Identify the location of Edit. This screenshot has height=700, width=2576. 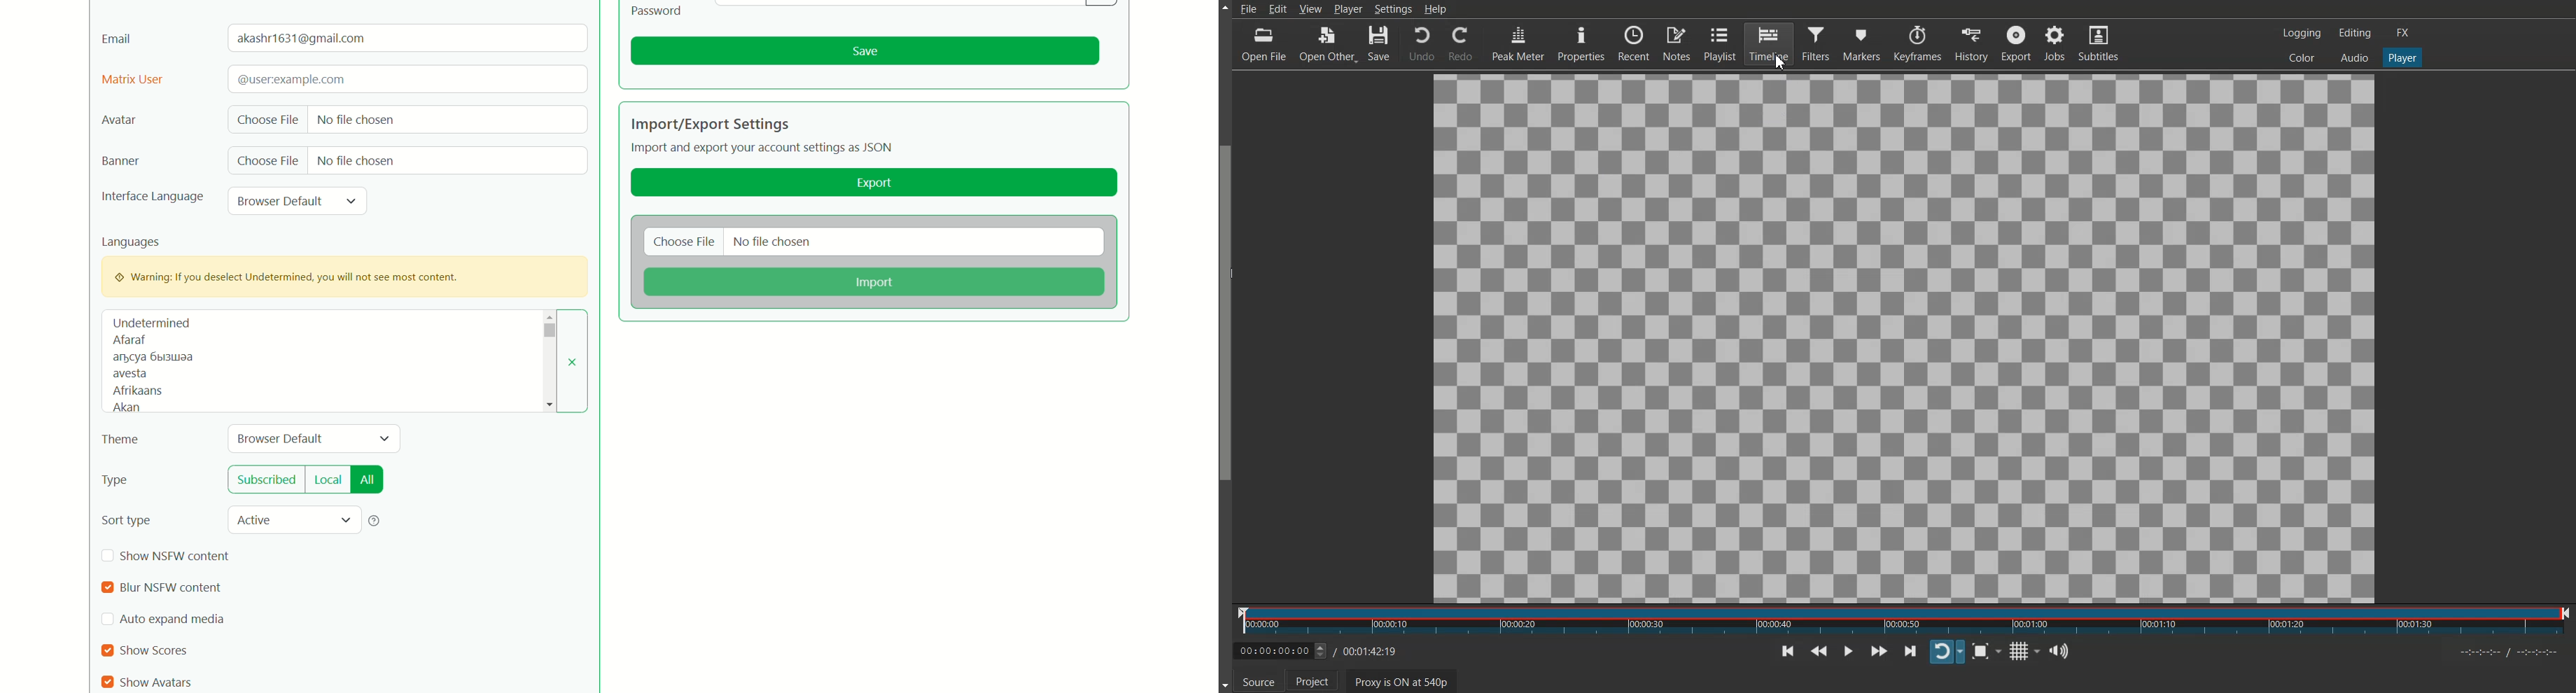
(1278, 8).